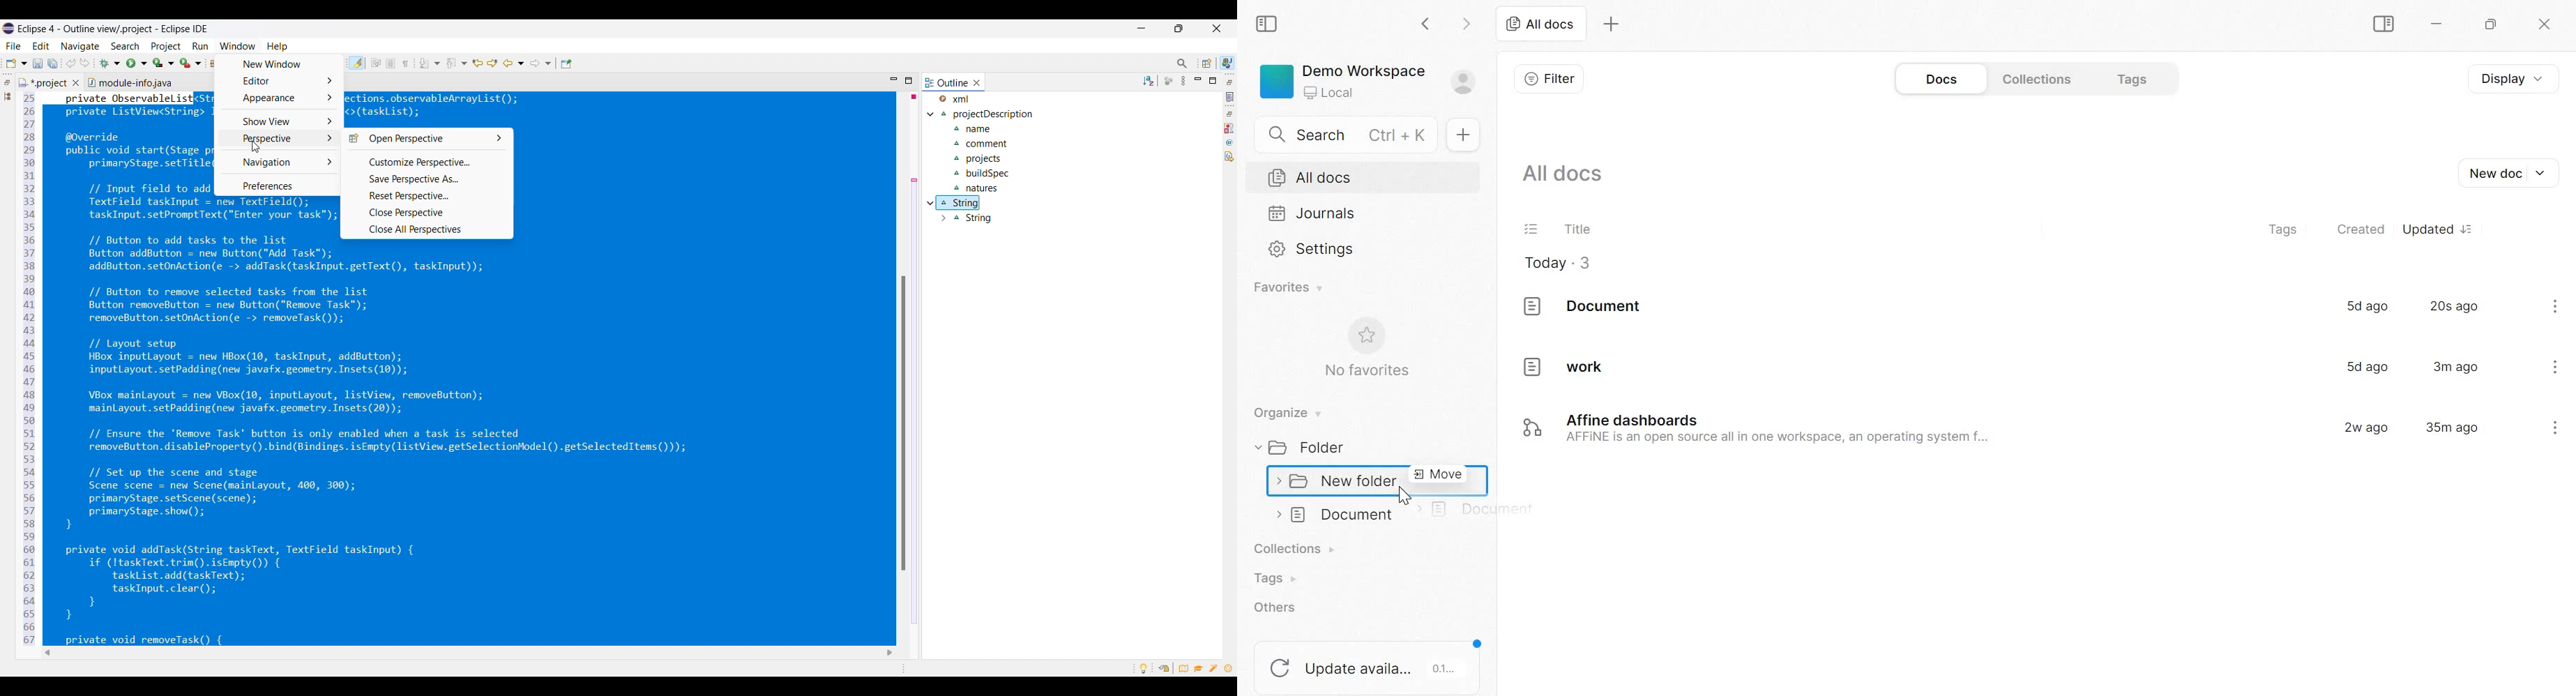 Image resolution: width=2576 pixels, height=700 pixels. I want to click on Editor options, so click(279, 81).